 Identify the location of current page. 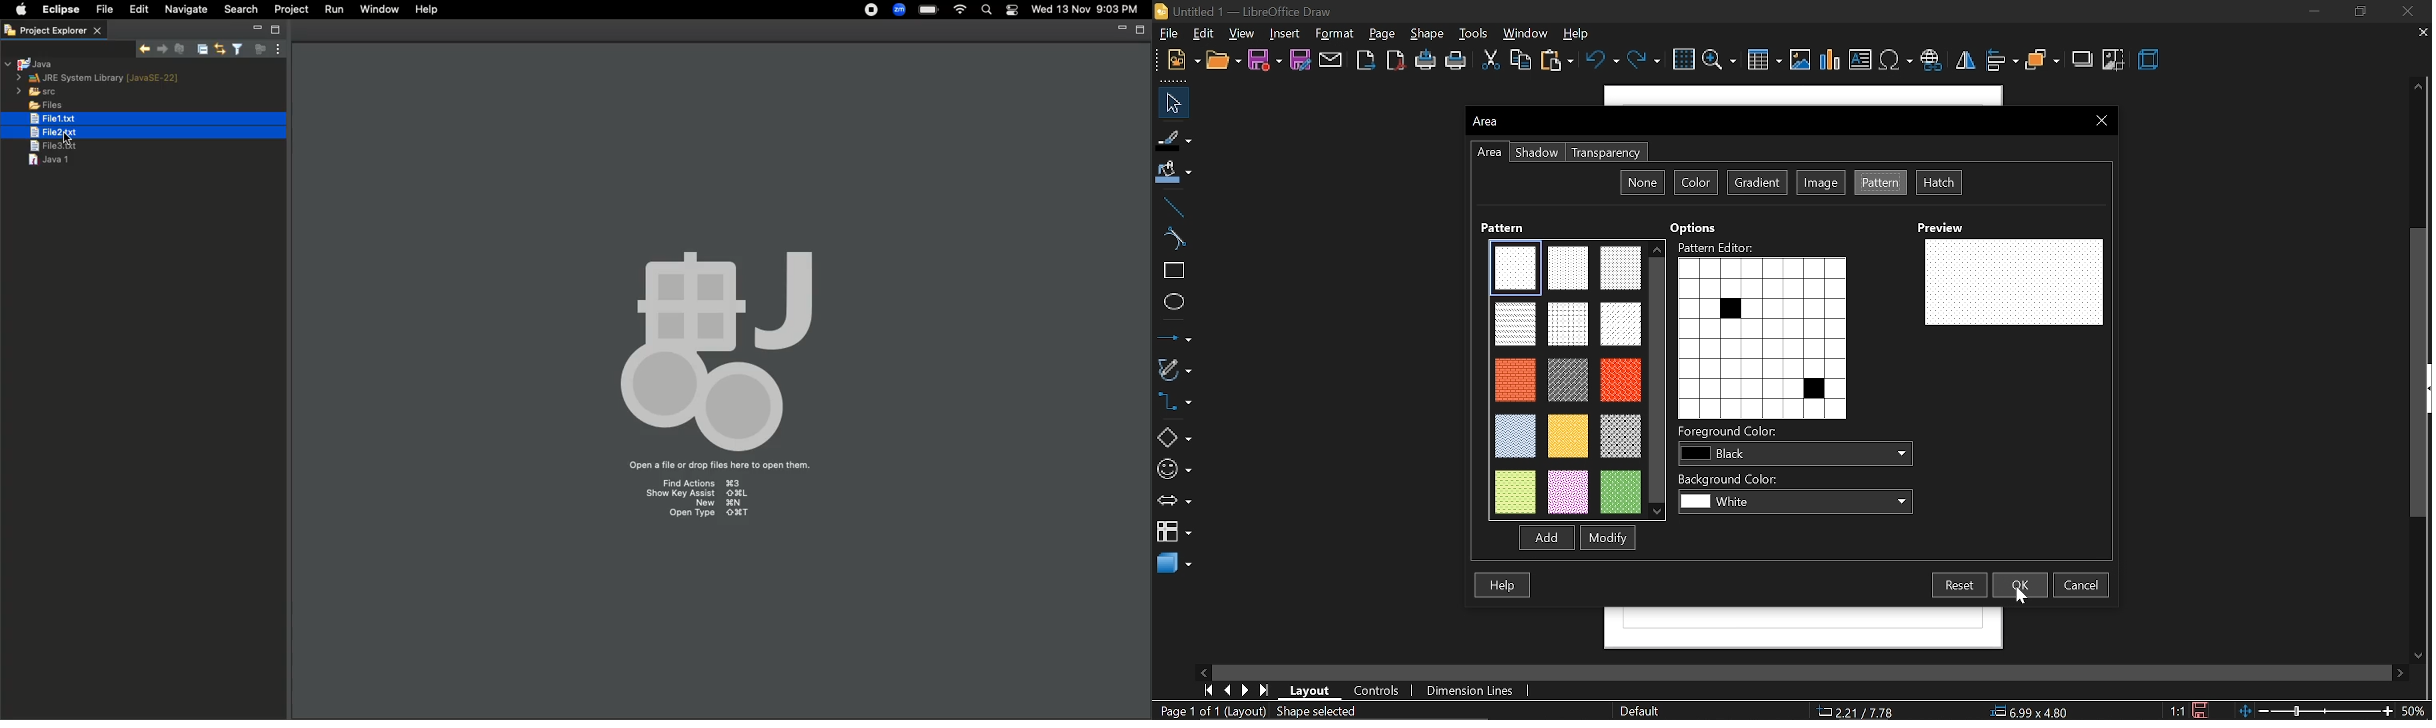
(1211, 711).